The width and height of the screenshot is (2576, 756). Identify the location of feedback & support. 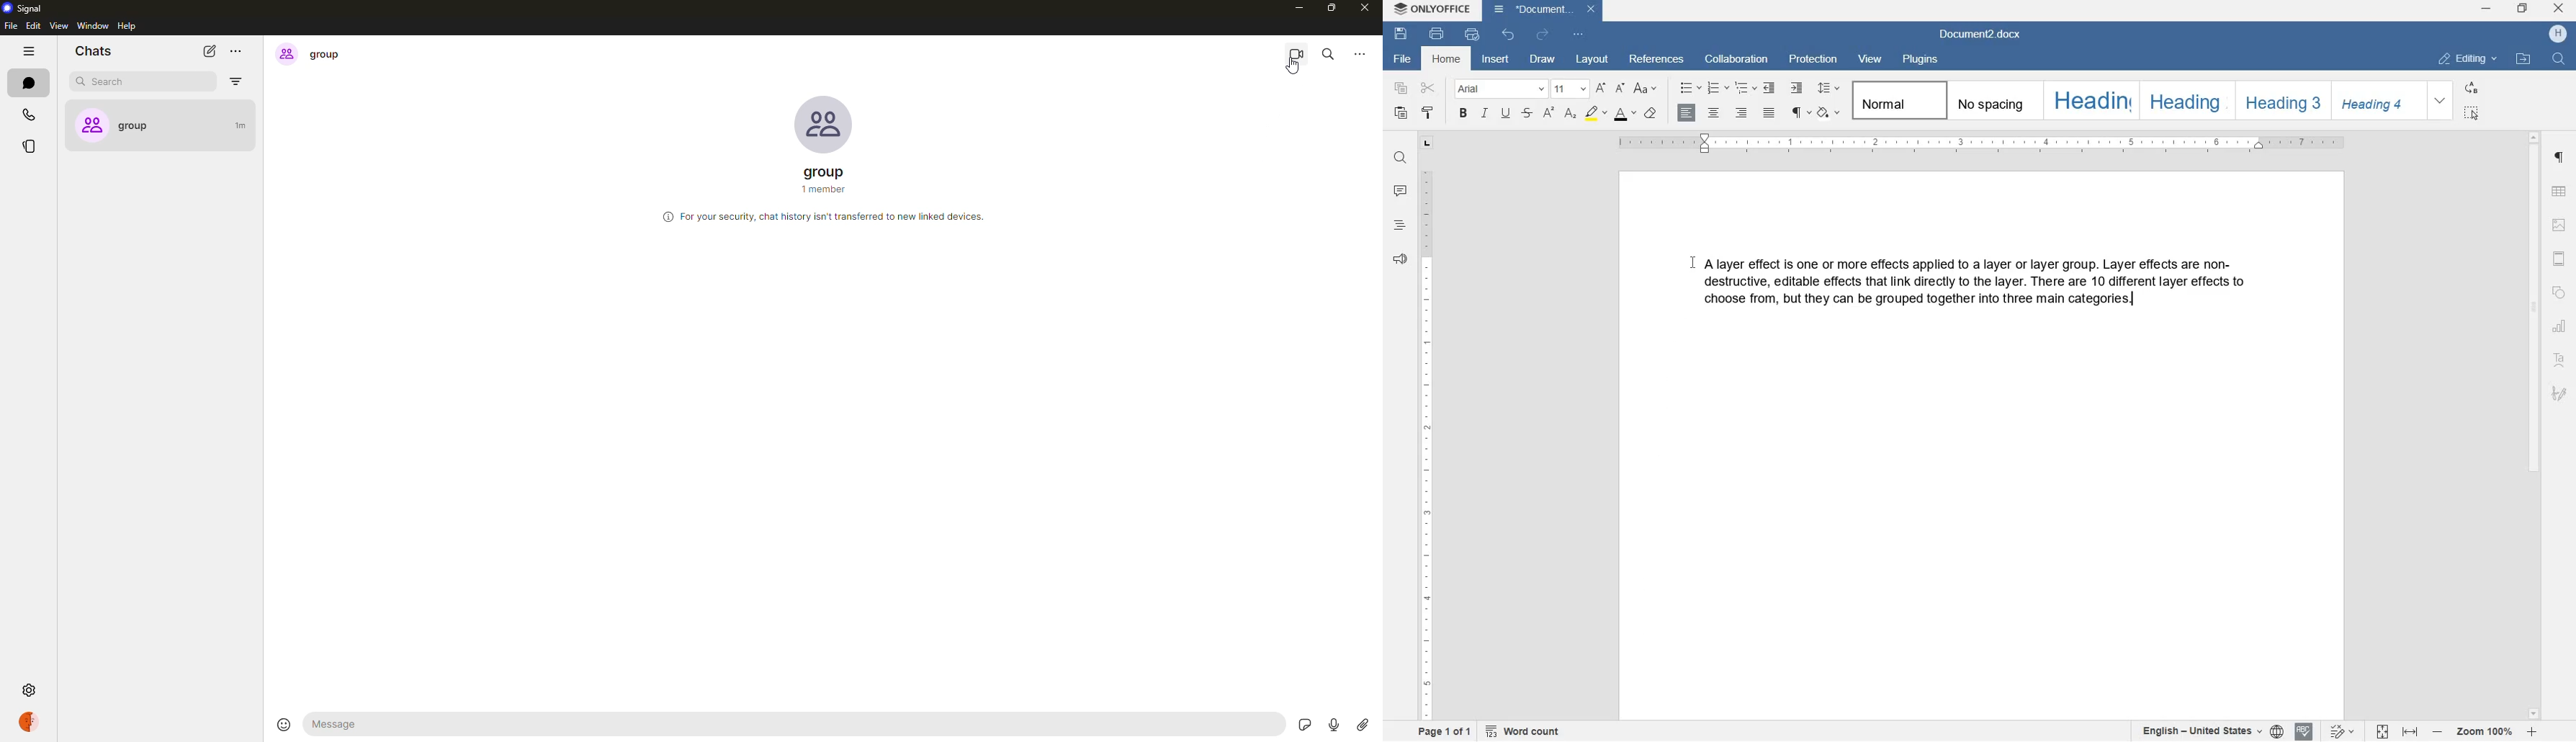
(1399, 259).